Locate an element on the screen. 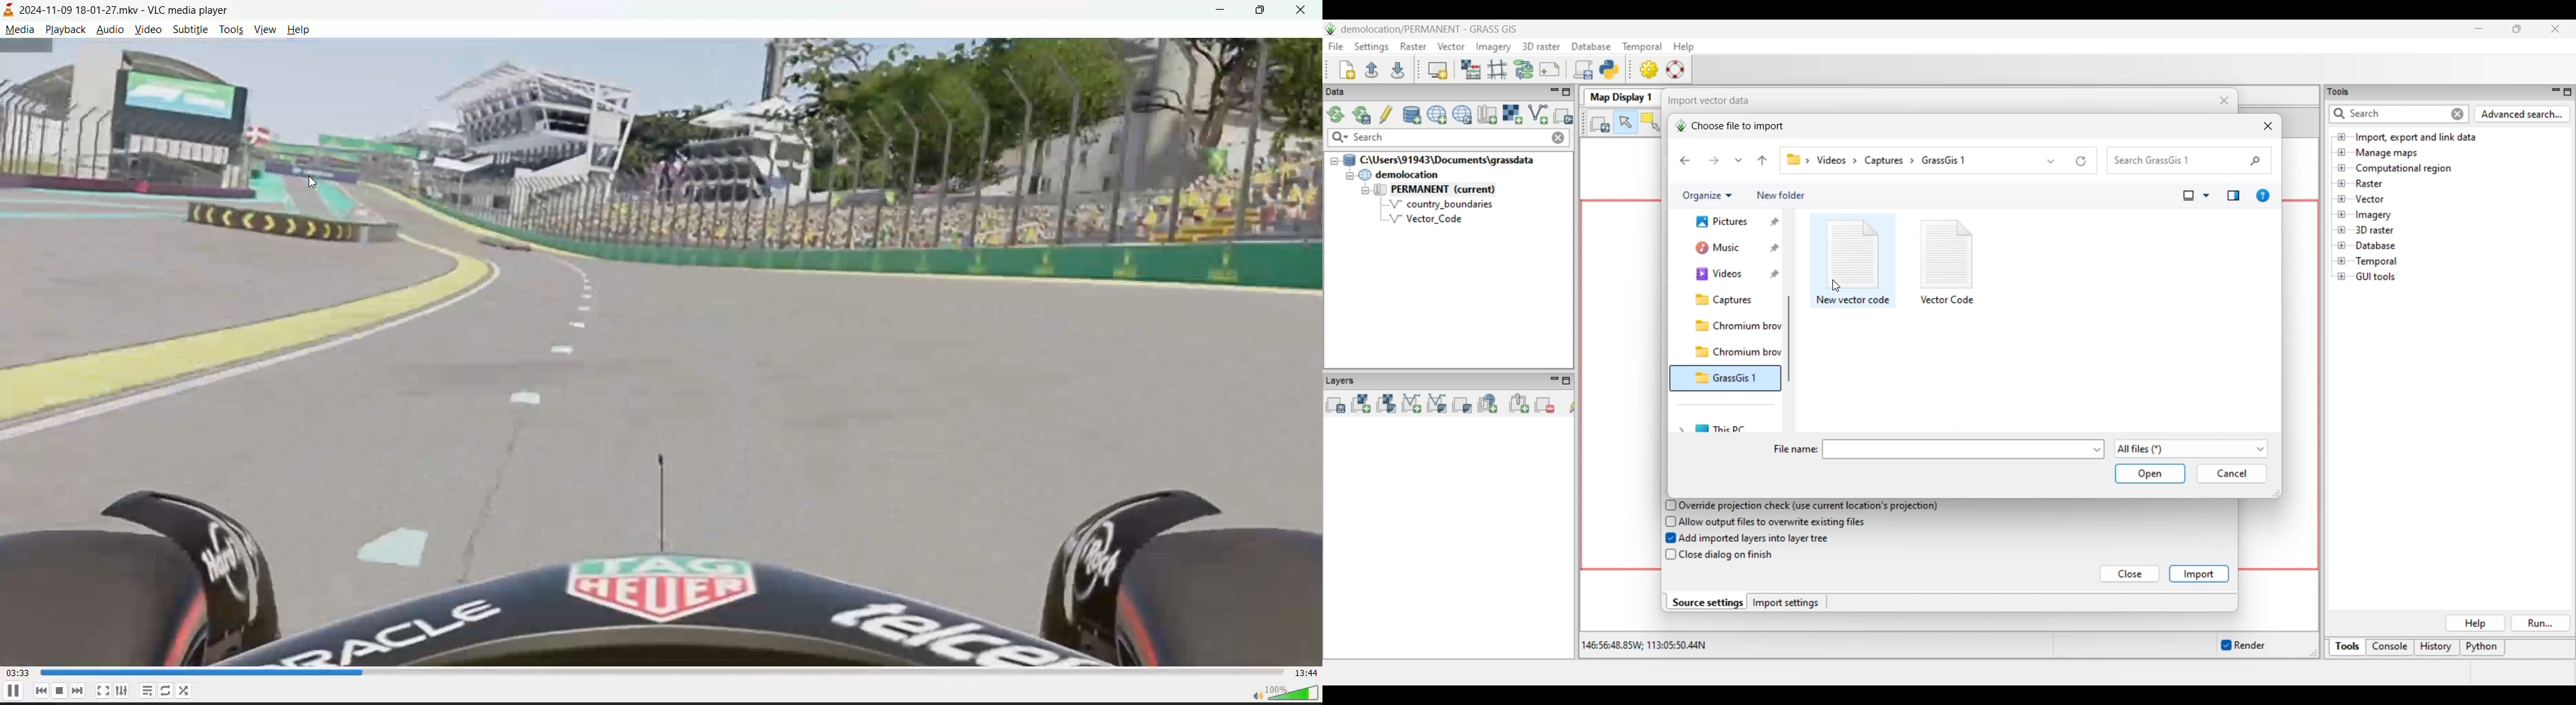 The height and width of the screenshot is (728, 2576). tools is located at coordinates (231, 29).